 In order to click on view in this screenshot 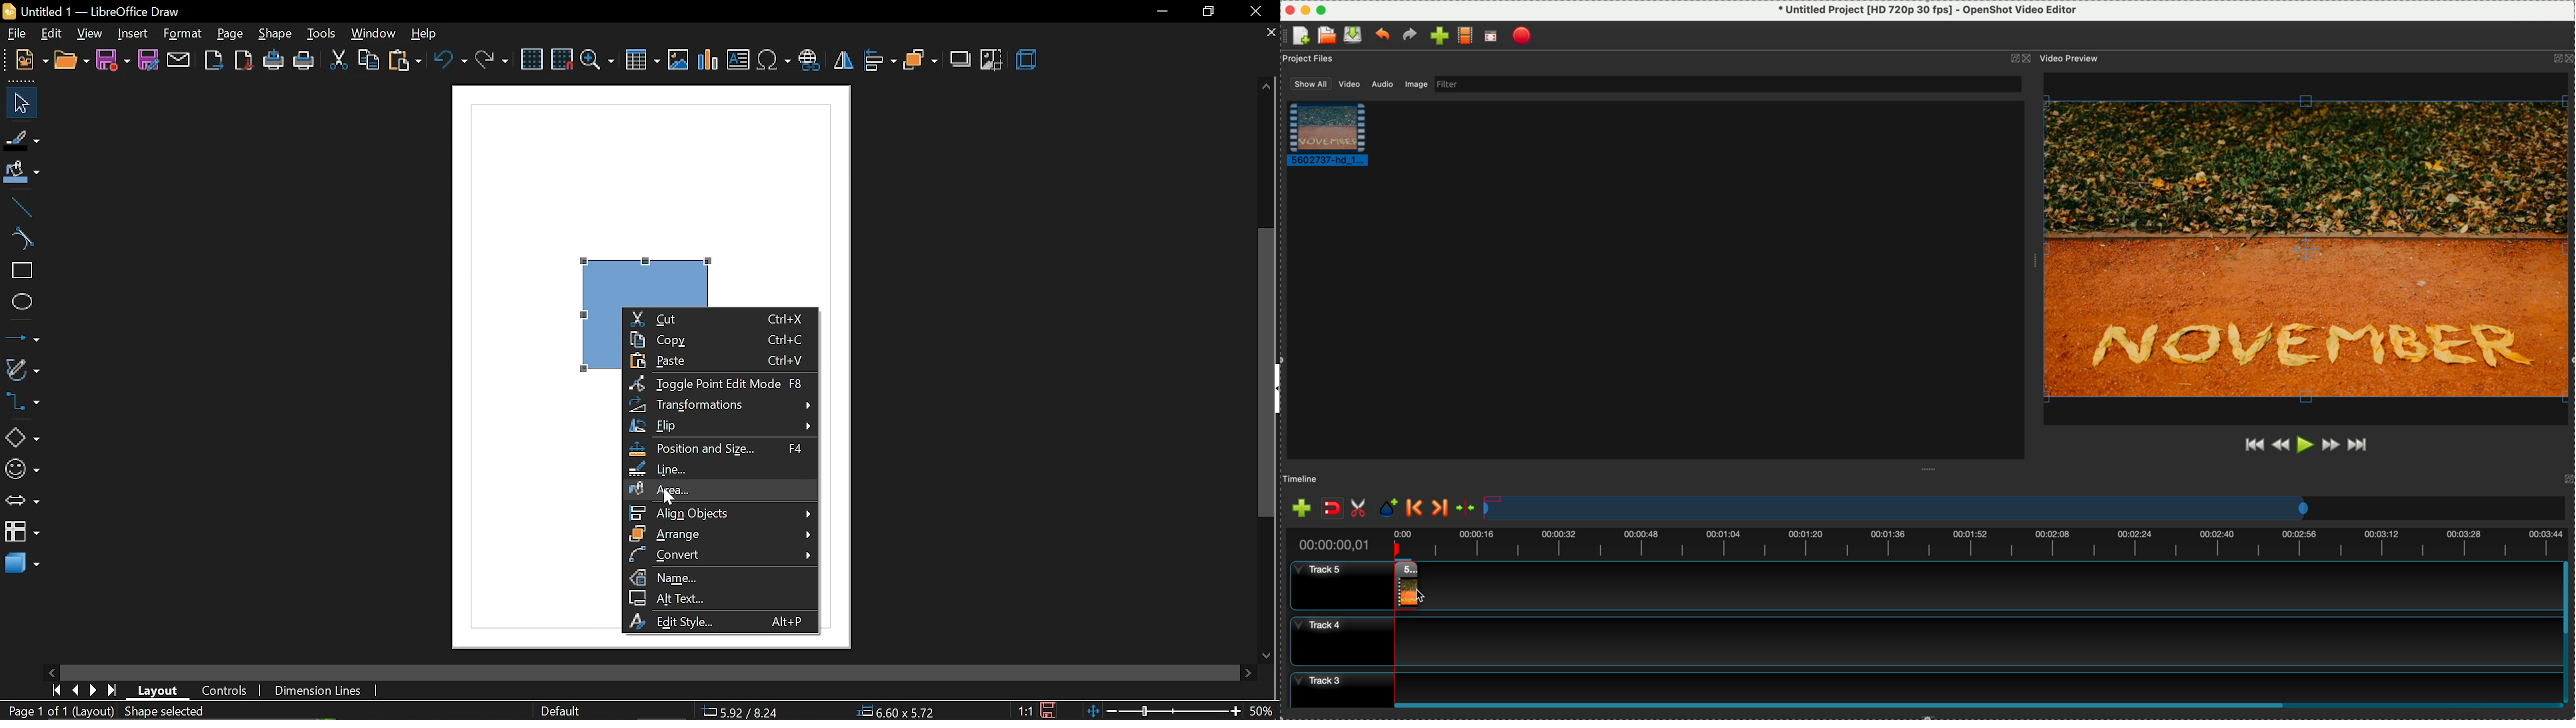, I will do `click(90, 34)`.